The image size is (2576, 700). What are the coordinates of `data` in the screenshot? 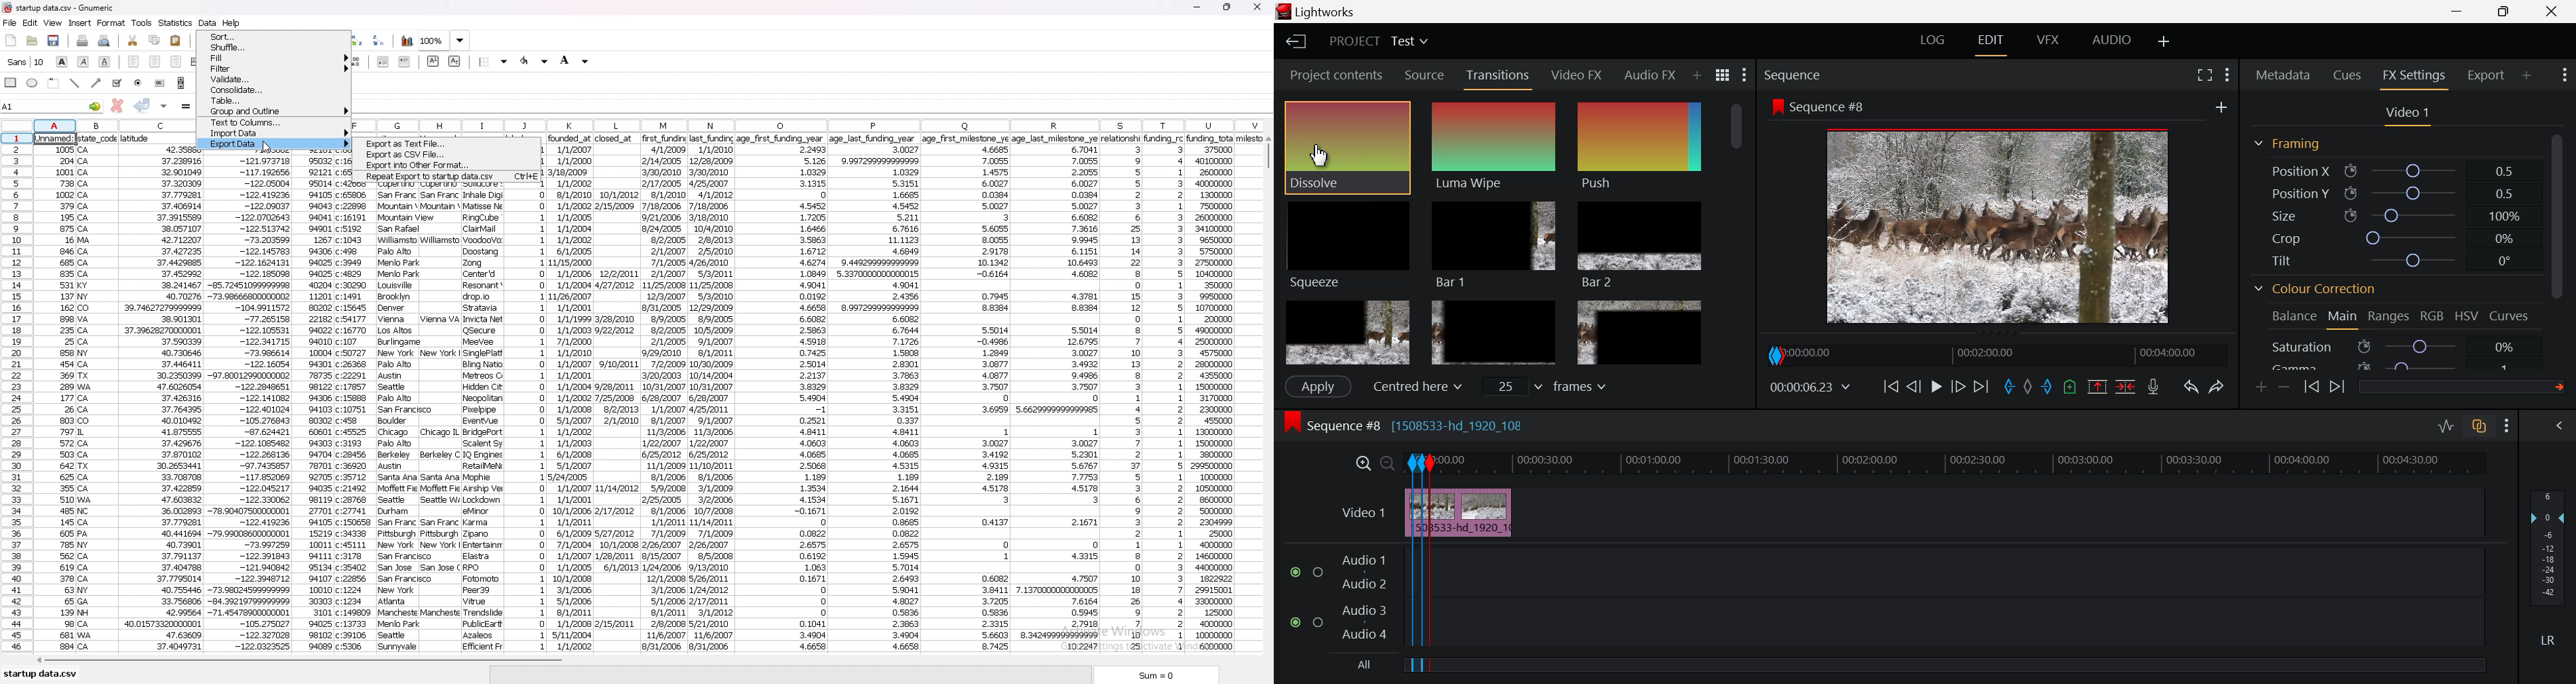 It's located at (616, 390).